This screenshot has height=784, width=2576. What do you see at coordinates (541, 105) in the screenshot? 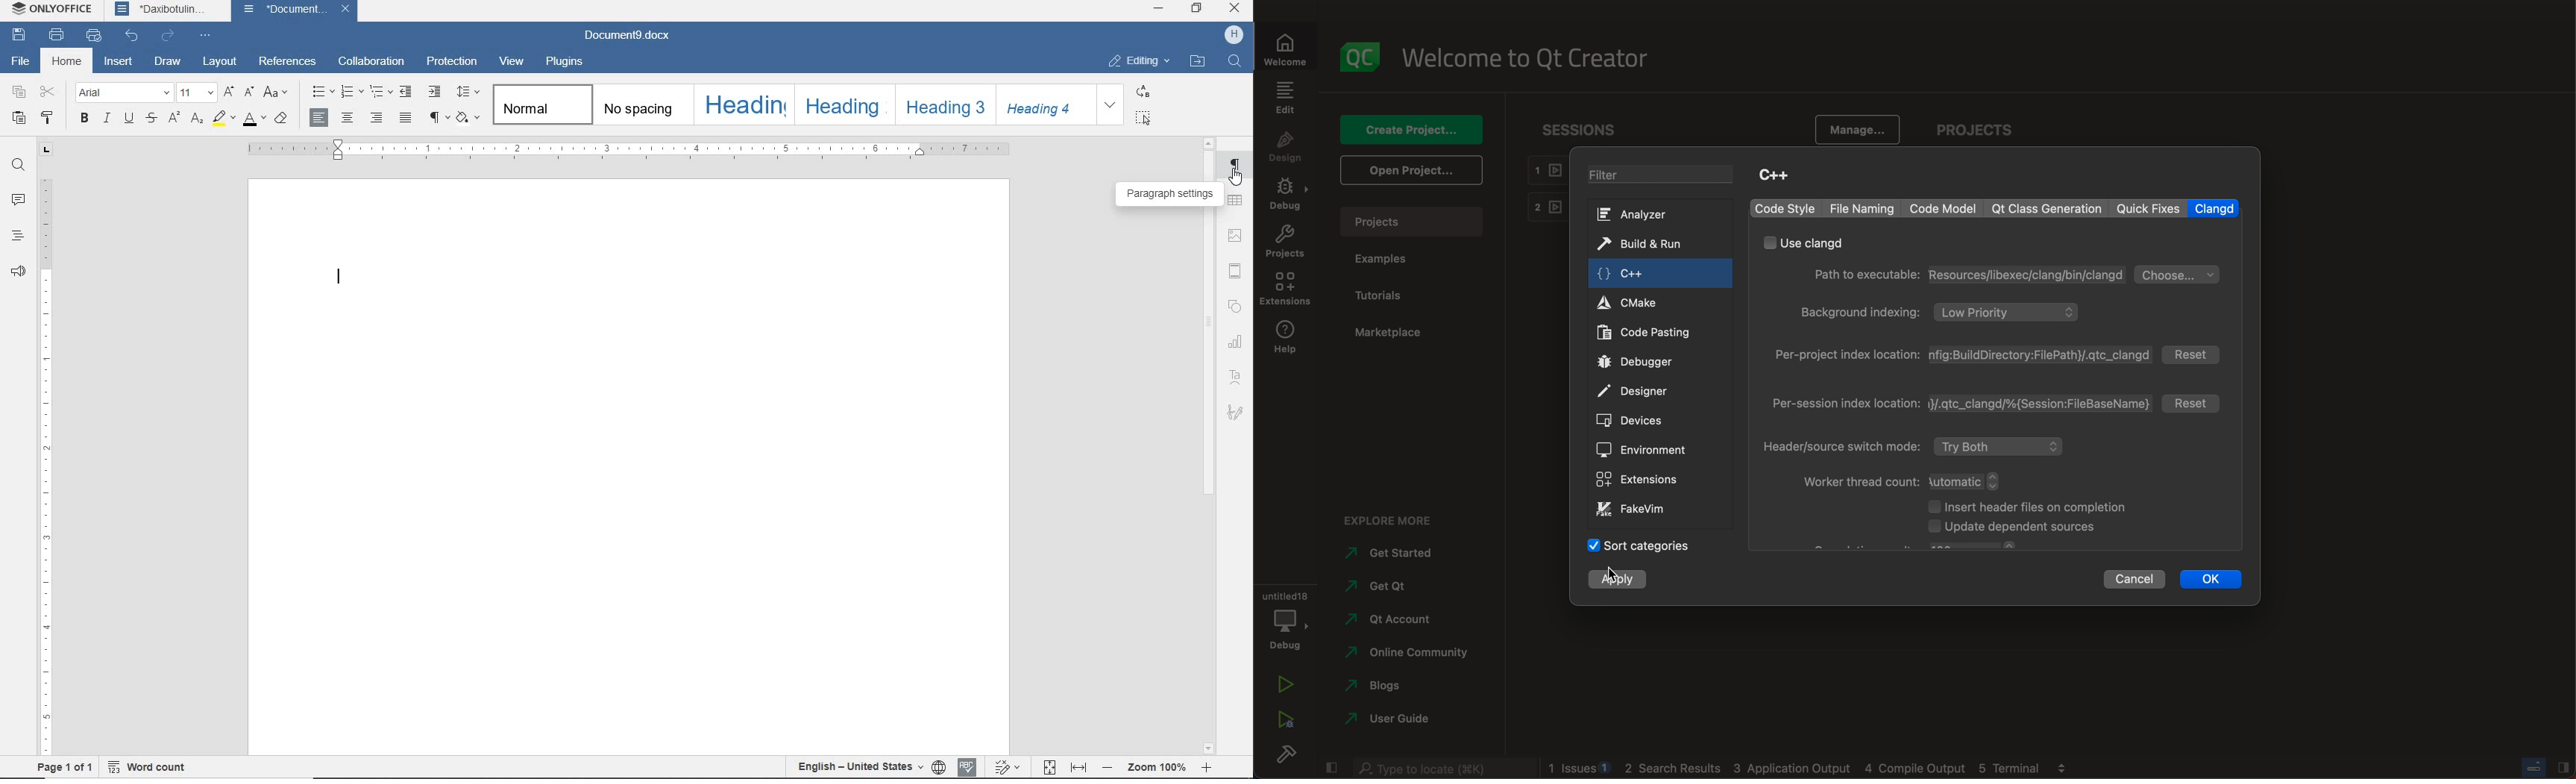
I see `Normal` at bounding box center [541, 105].